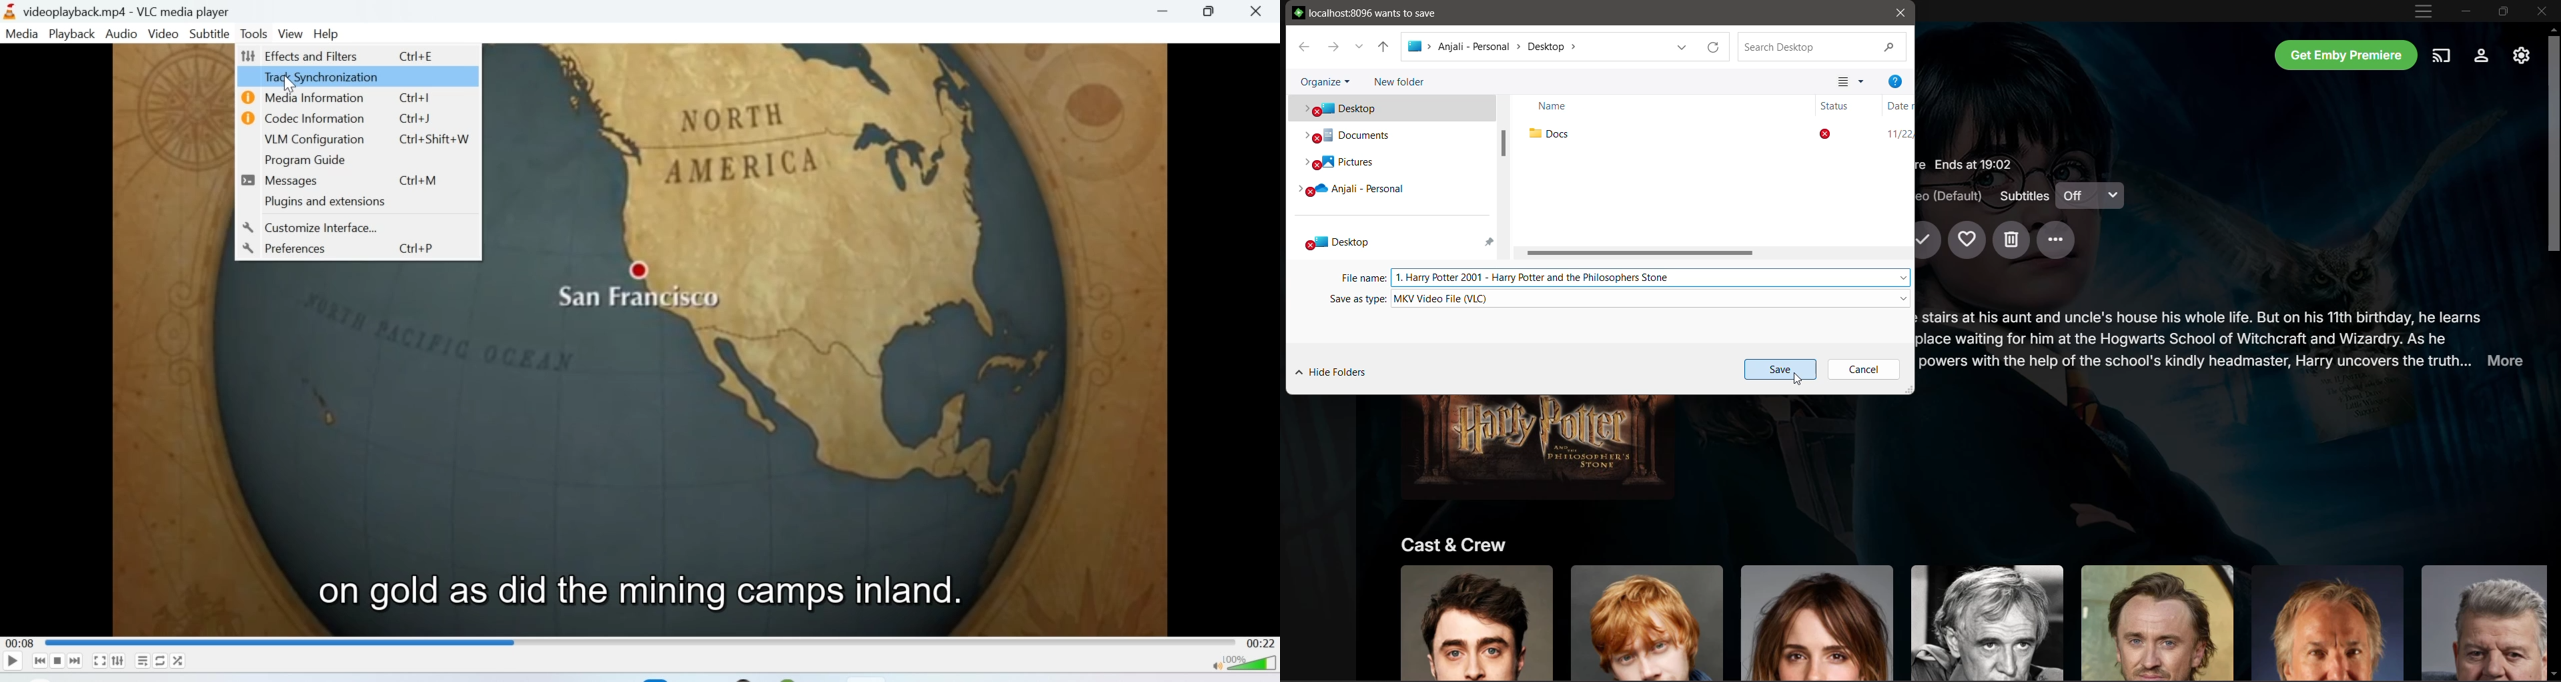  I want to click on View, so click(291, 34).